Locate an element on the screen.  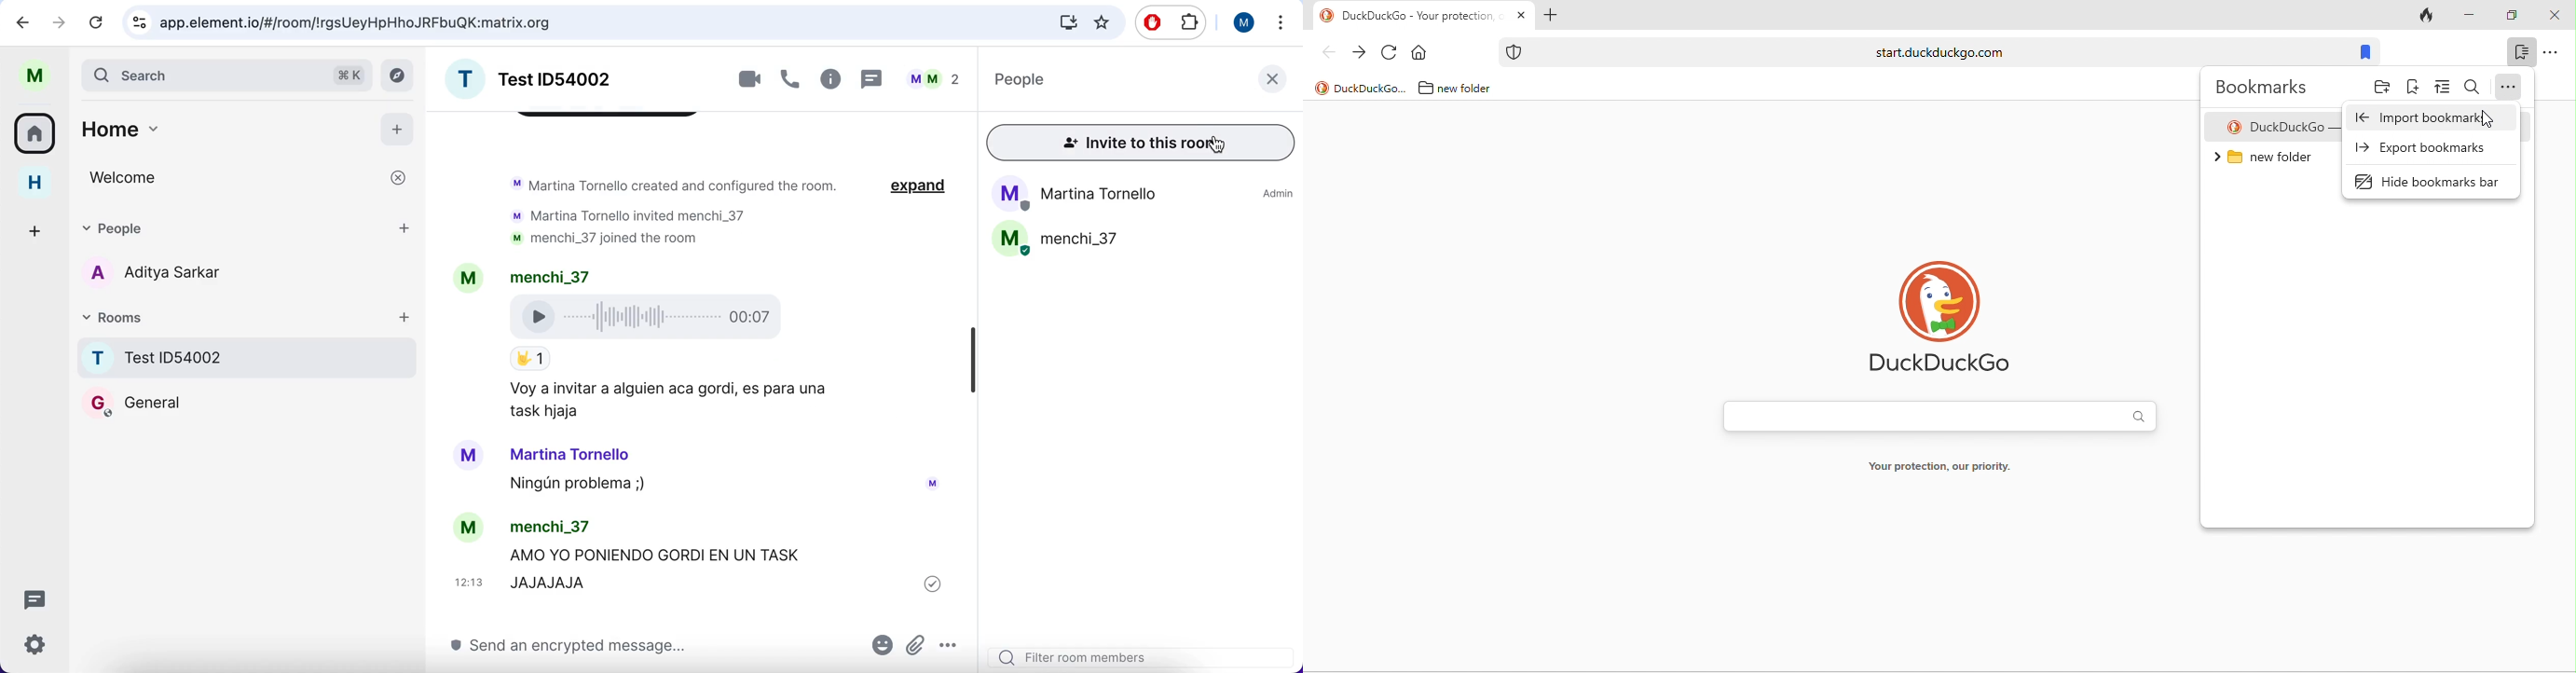
vertical slider is located at coordinates (972, 359).